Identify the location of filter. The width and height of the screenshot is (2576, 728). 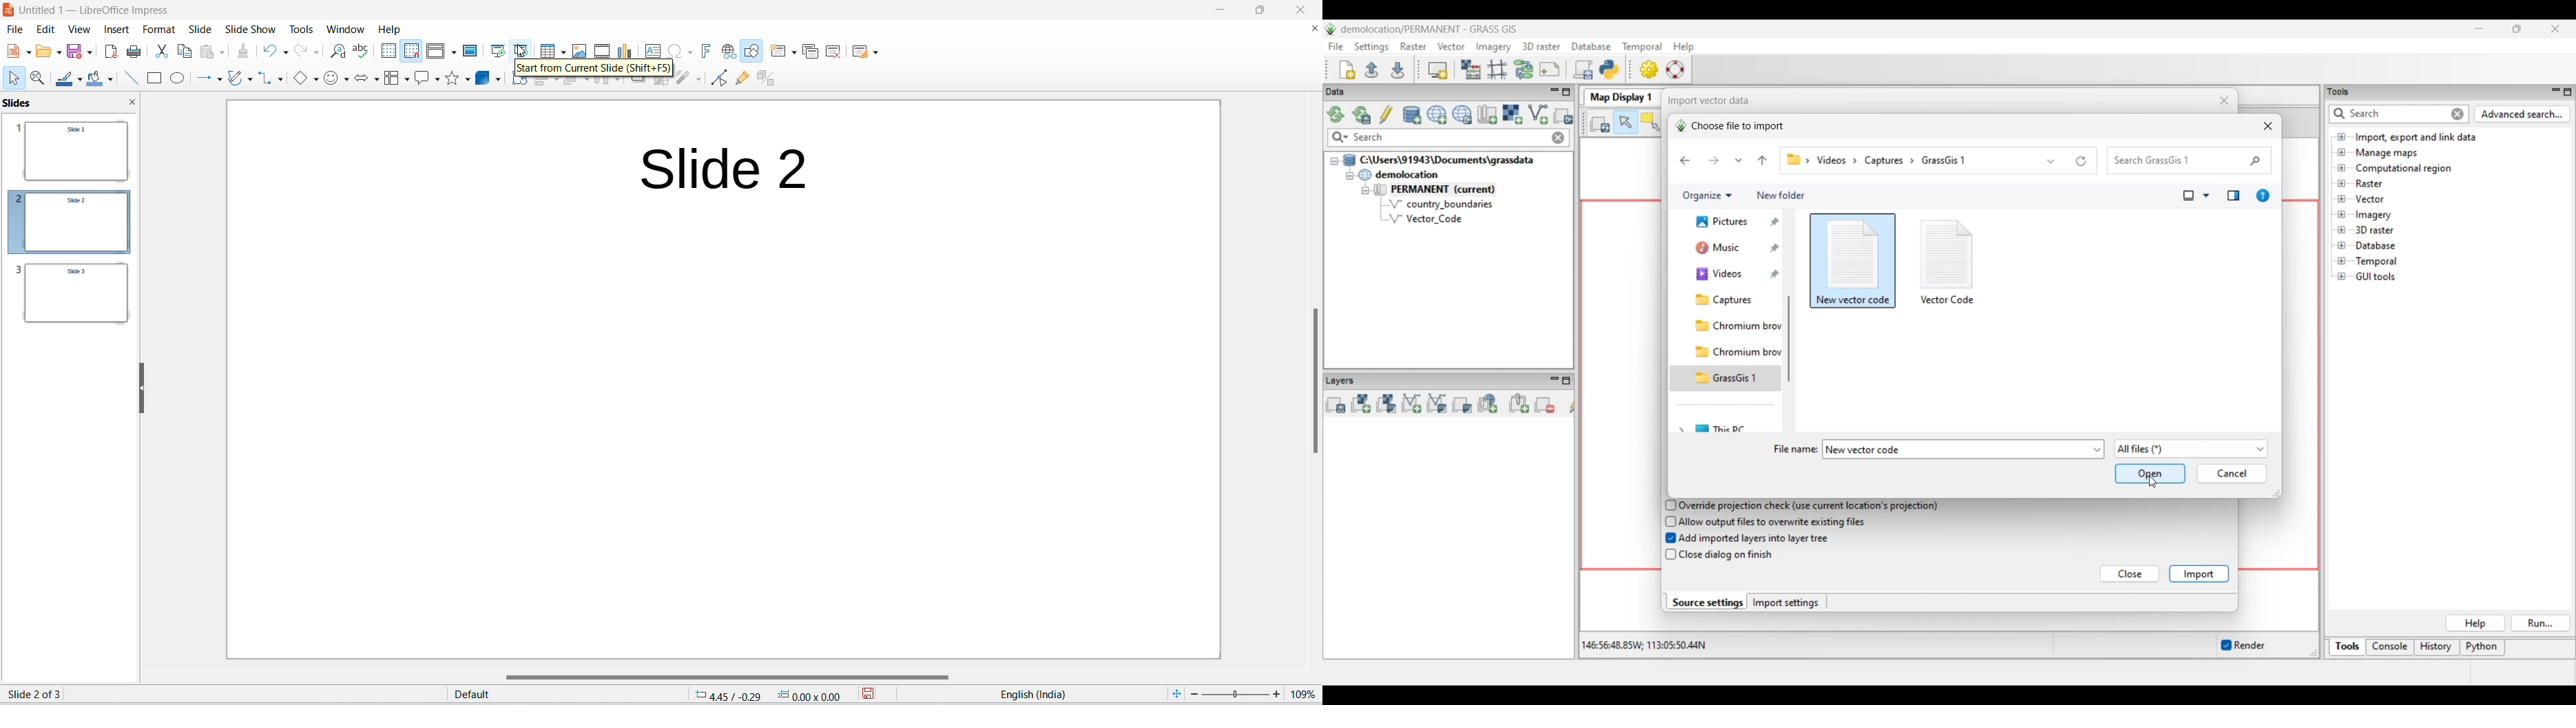
(683, 79).